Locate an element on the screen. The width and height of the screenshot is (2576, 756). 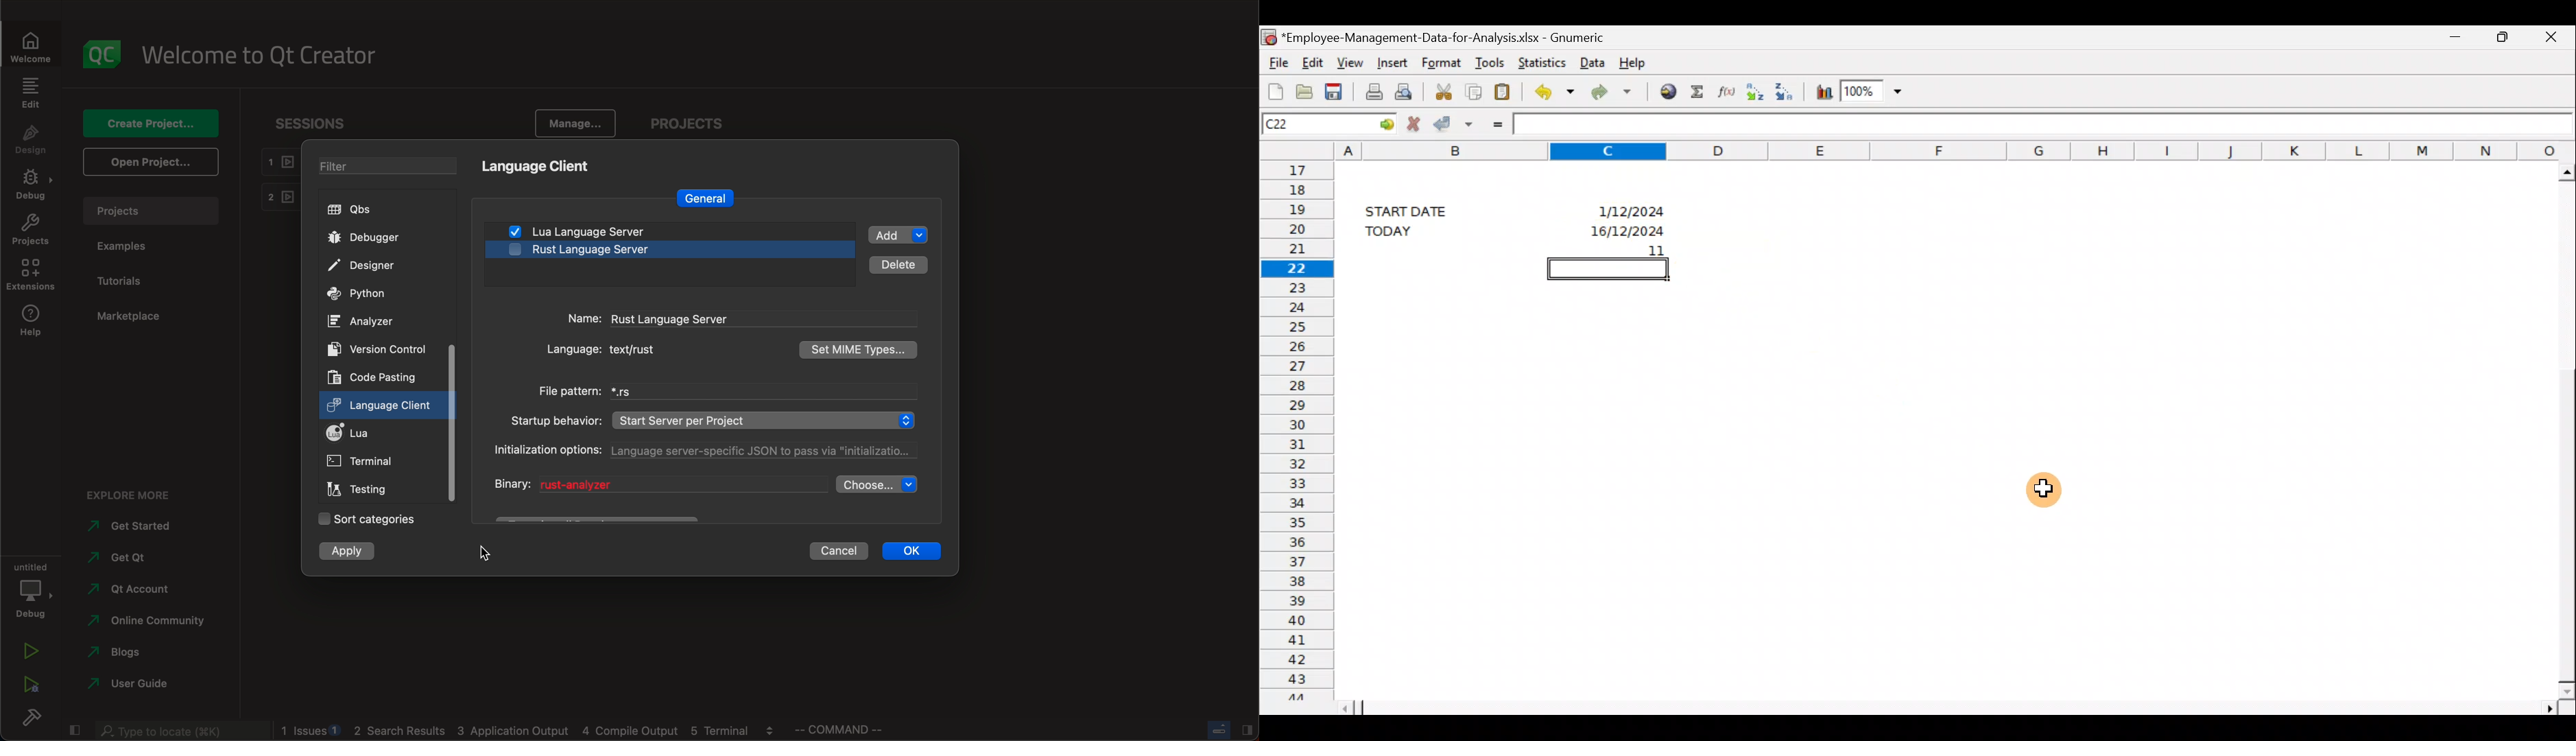
examples is located at coordinates (131, 246).